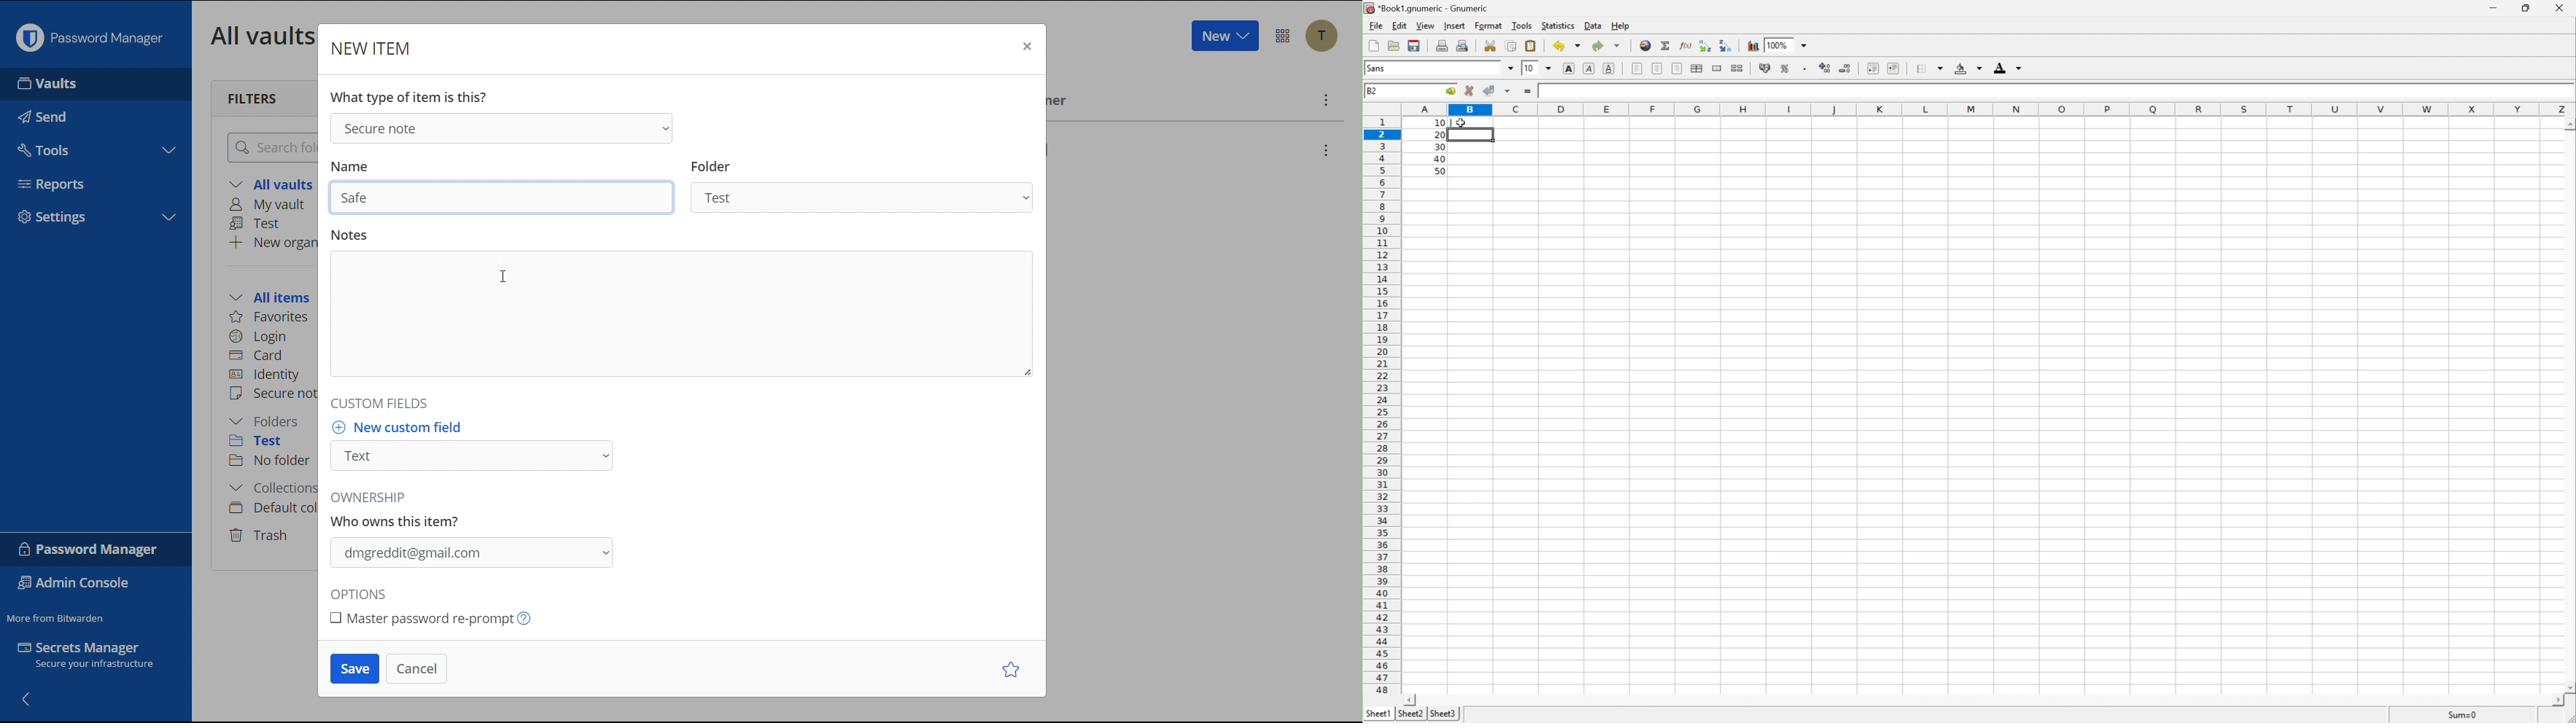  I want to click on Underline, so click(1609, 68).